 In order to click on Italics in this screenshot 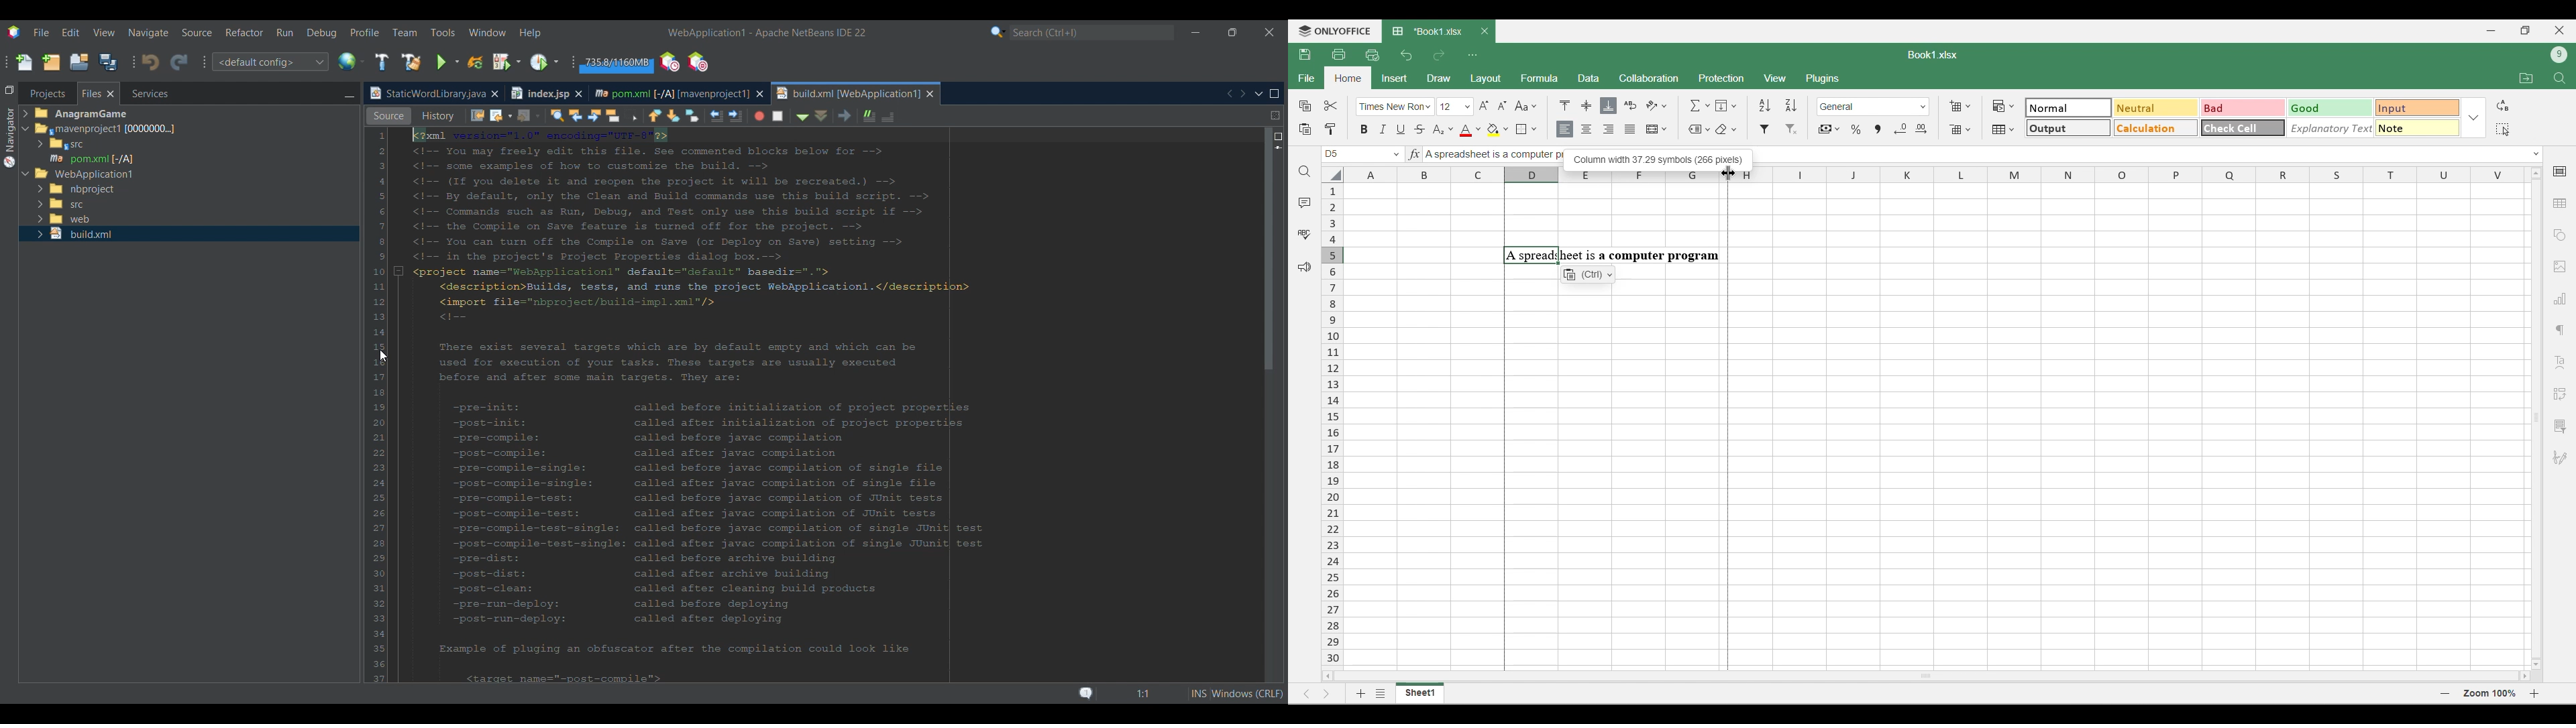, I will do `click(1383, 129)`.